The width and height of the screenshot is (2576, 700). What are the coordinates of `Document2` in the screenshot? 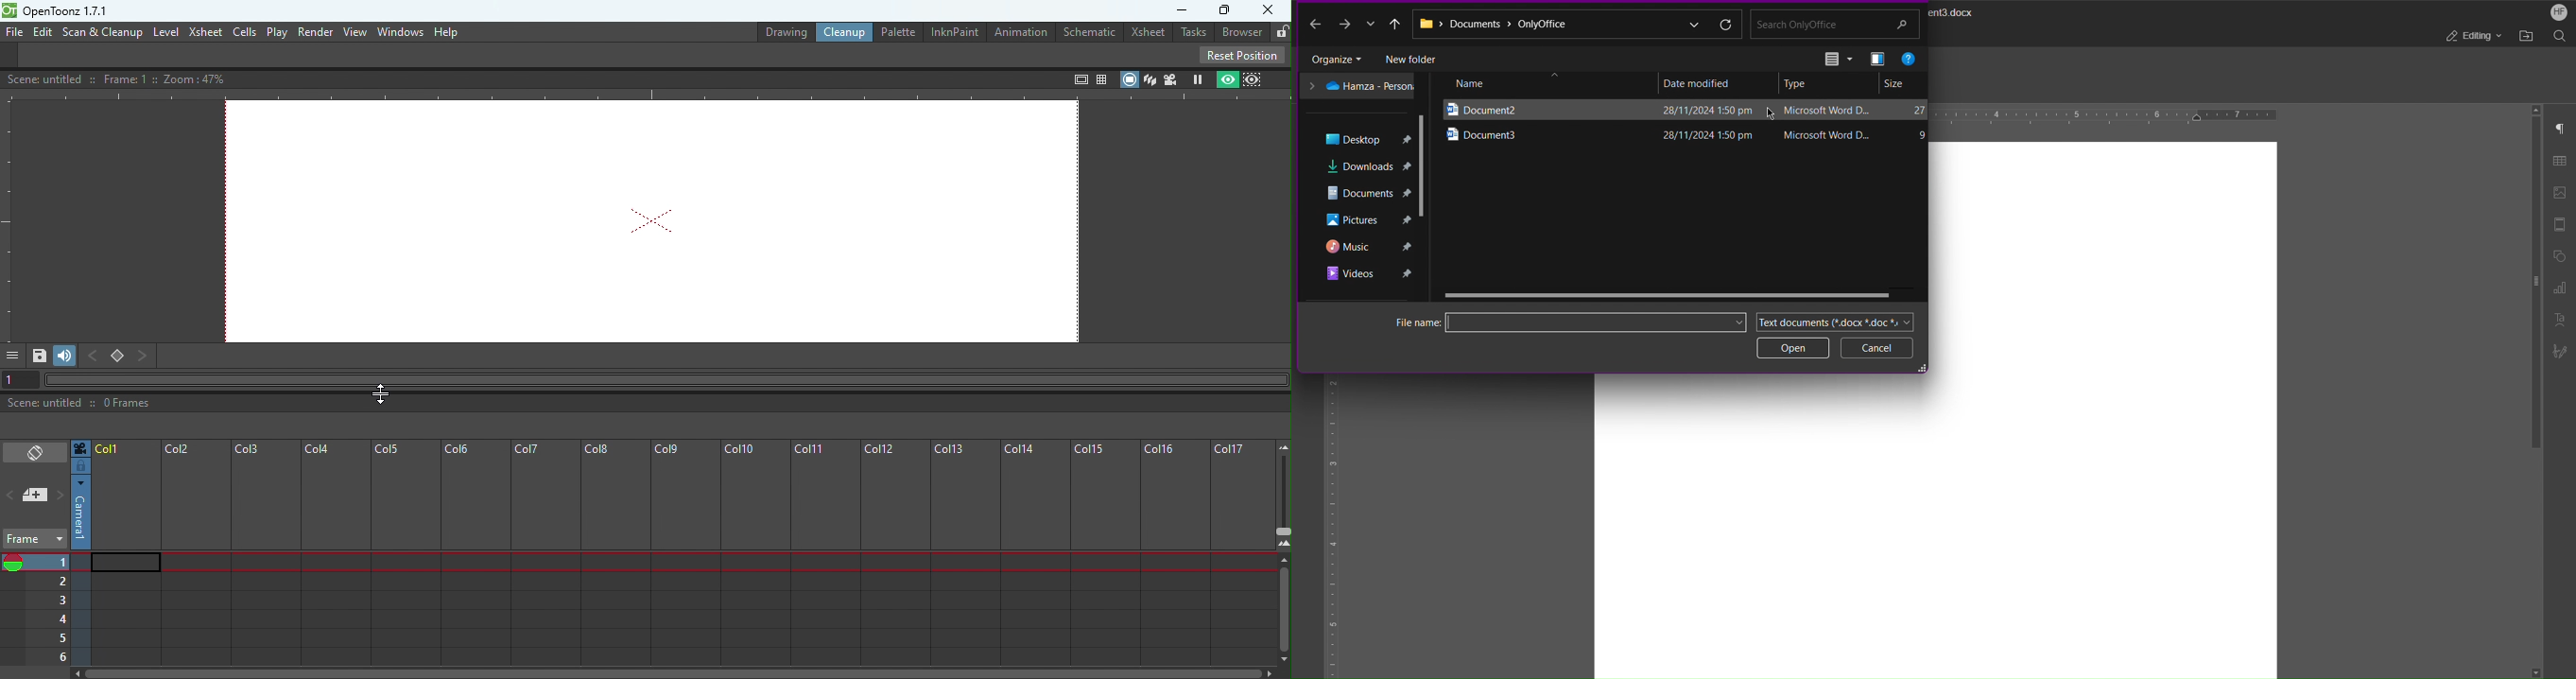 It's located at (1522, 108).